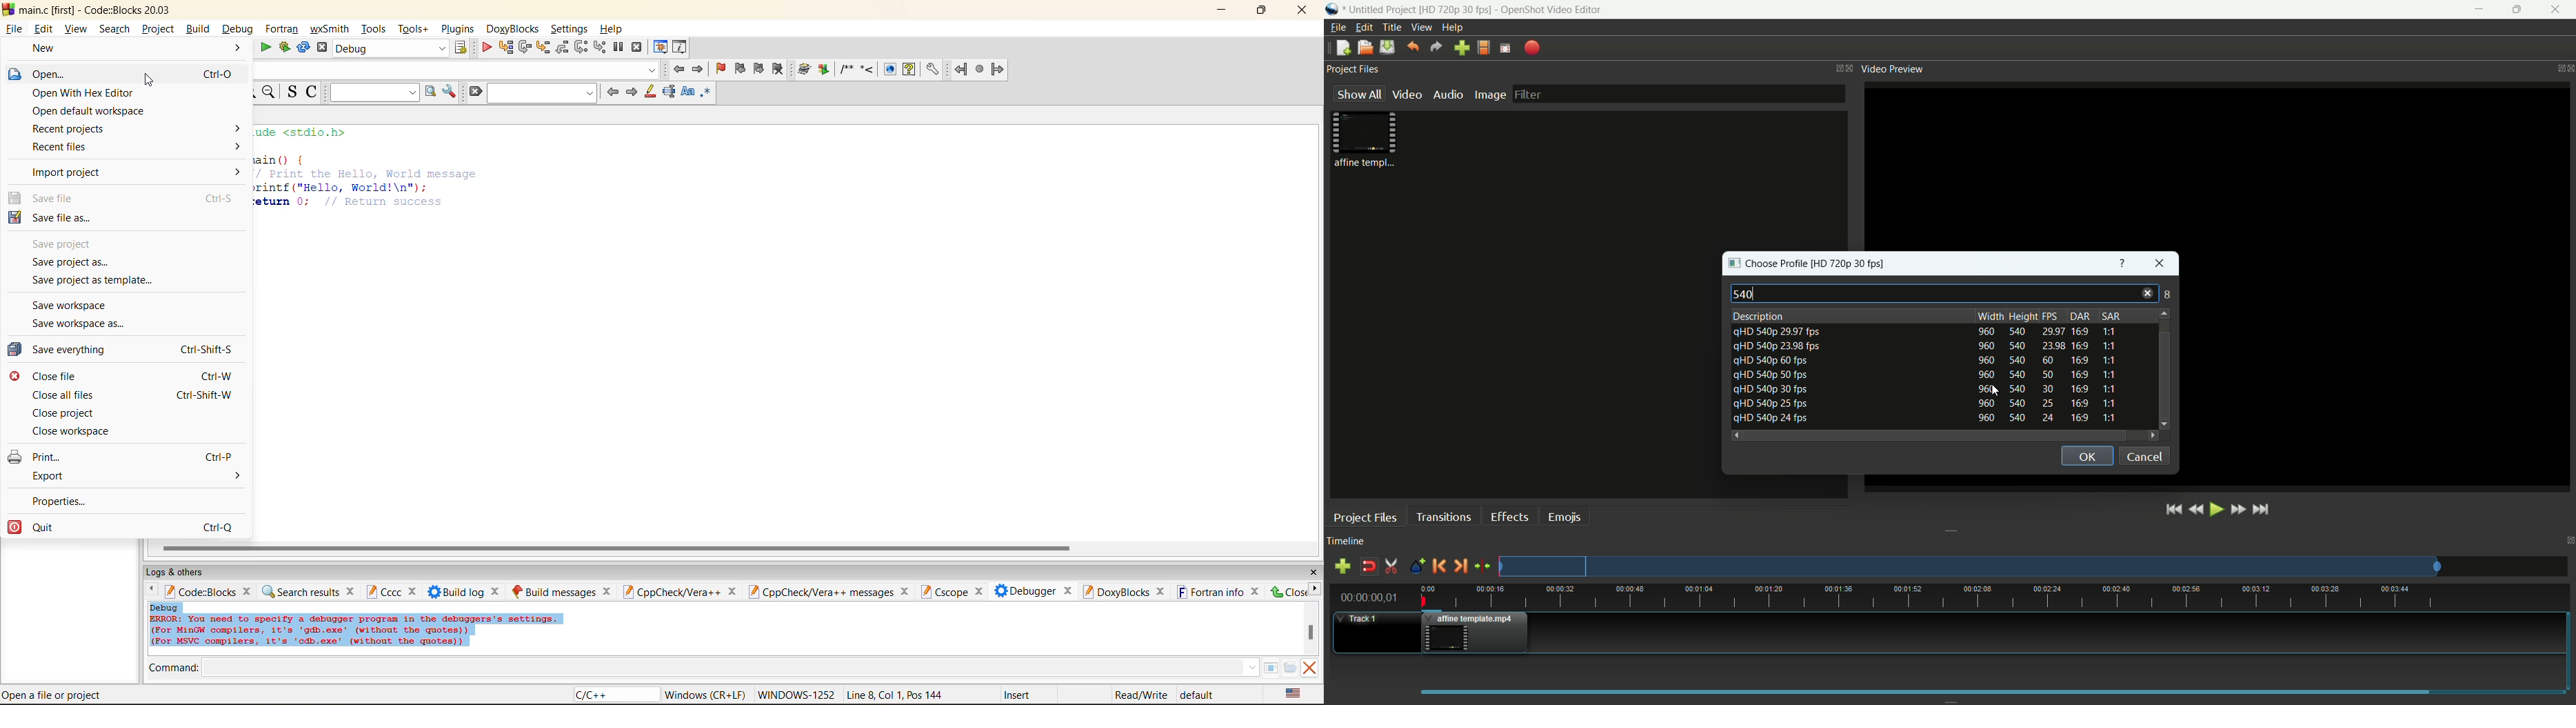  I want to click on step into, so click(867, 68).